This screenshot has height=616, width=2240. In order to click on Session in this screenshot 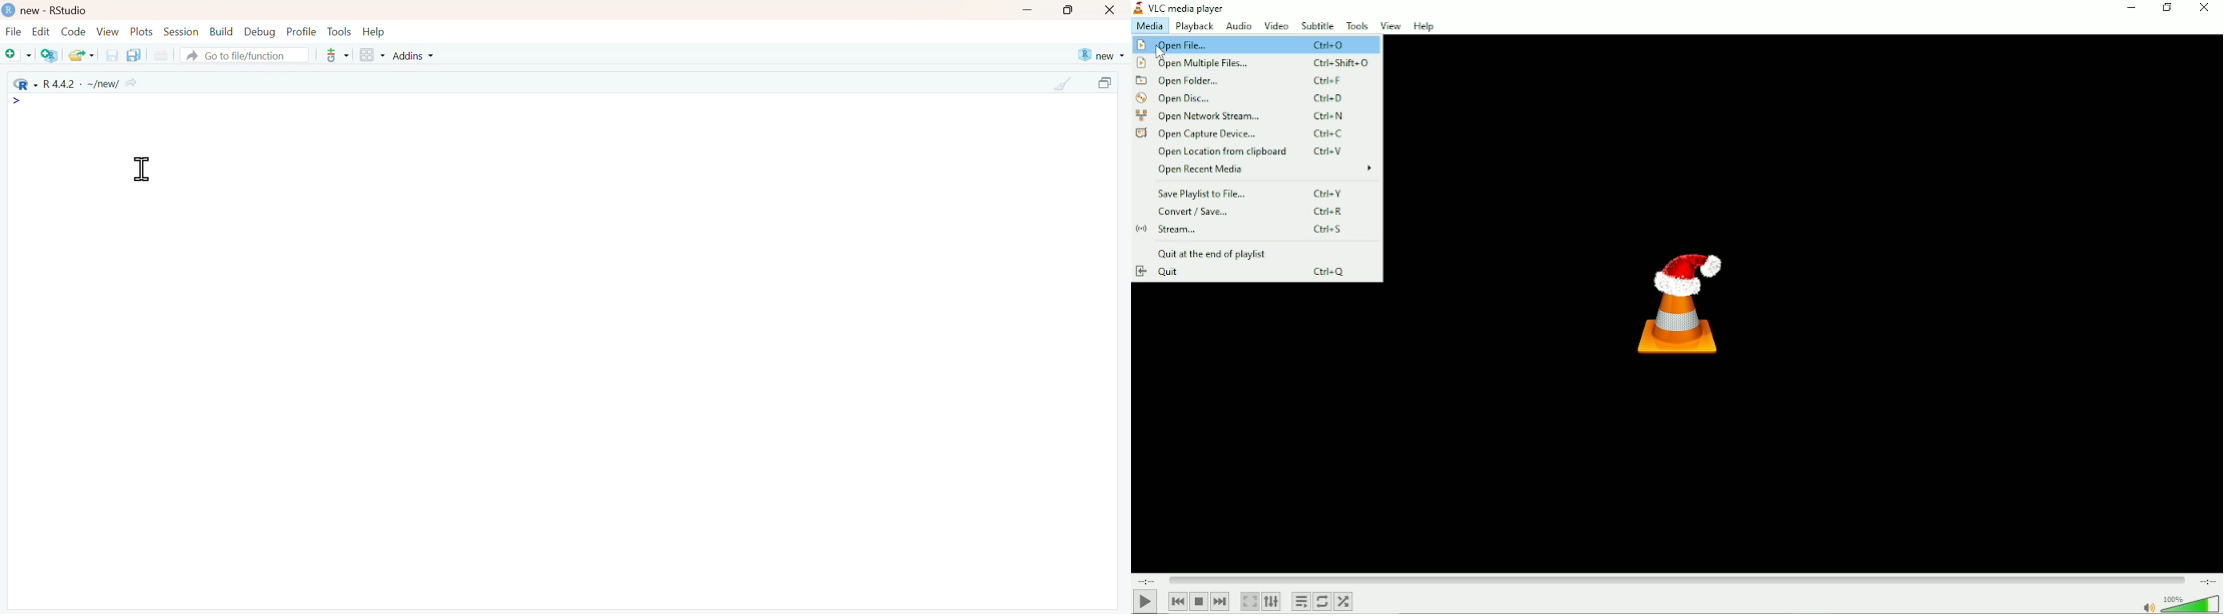, I will do `click(183, 32)`.